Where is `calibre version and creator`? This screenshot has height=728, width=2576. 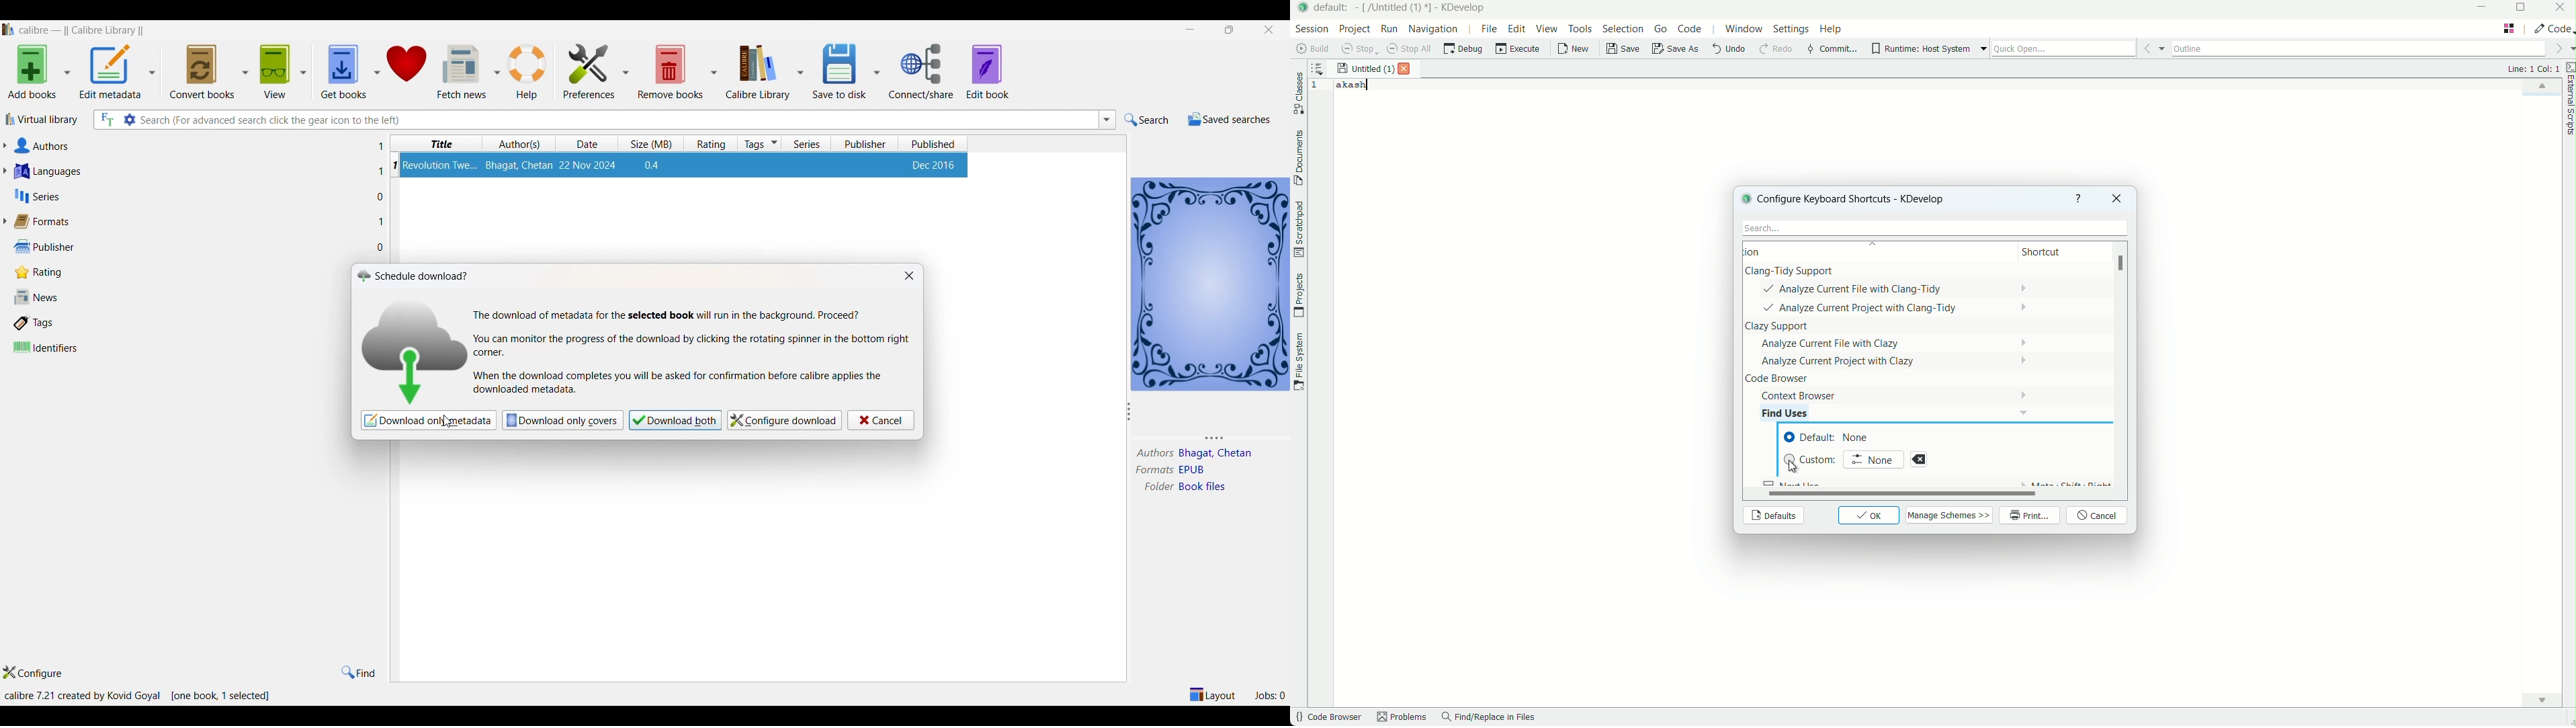 calibre version and creator is located at coordinates (81, 694).